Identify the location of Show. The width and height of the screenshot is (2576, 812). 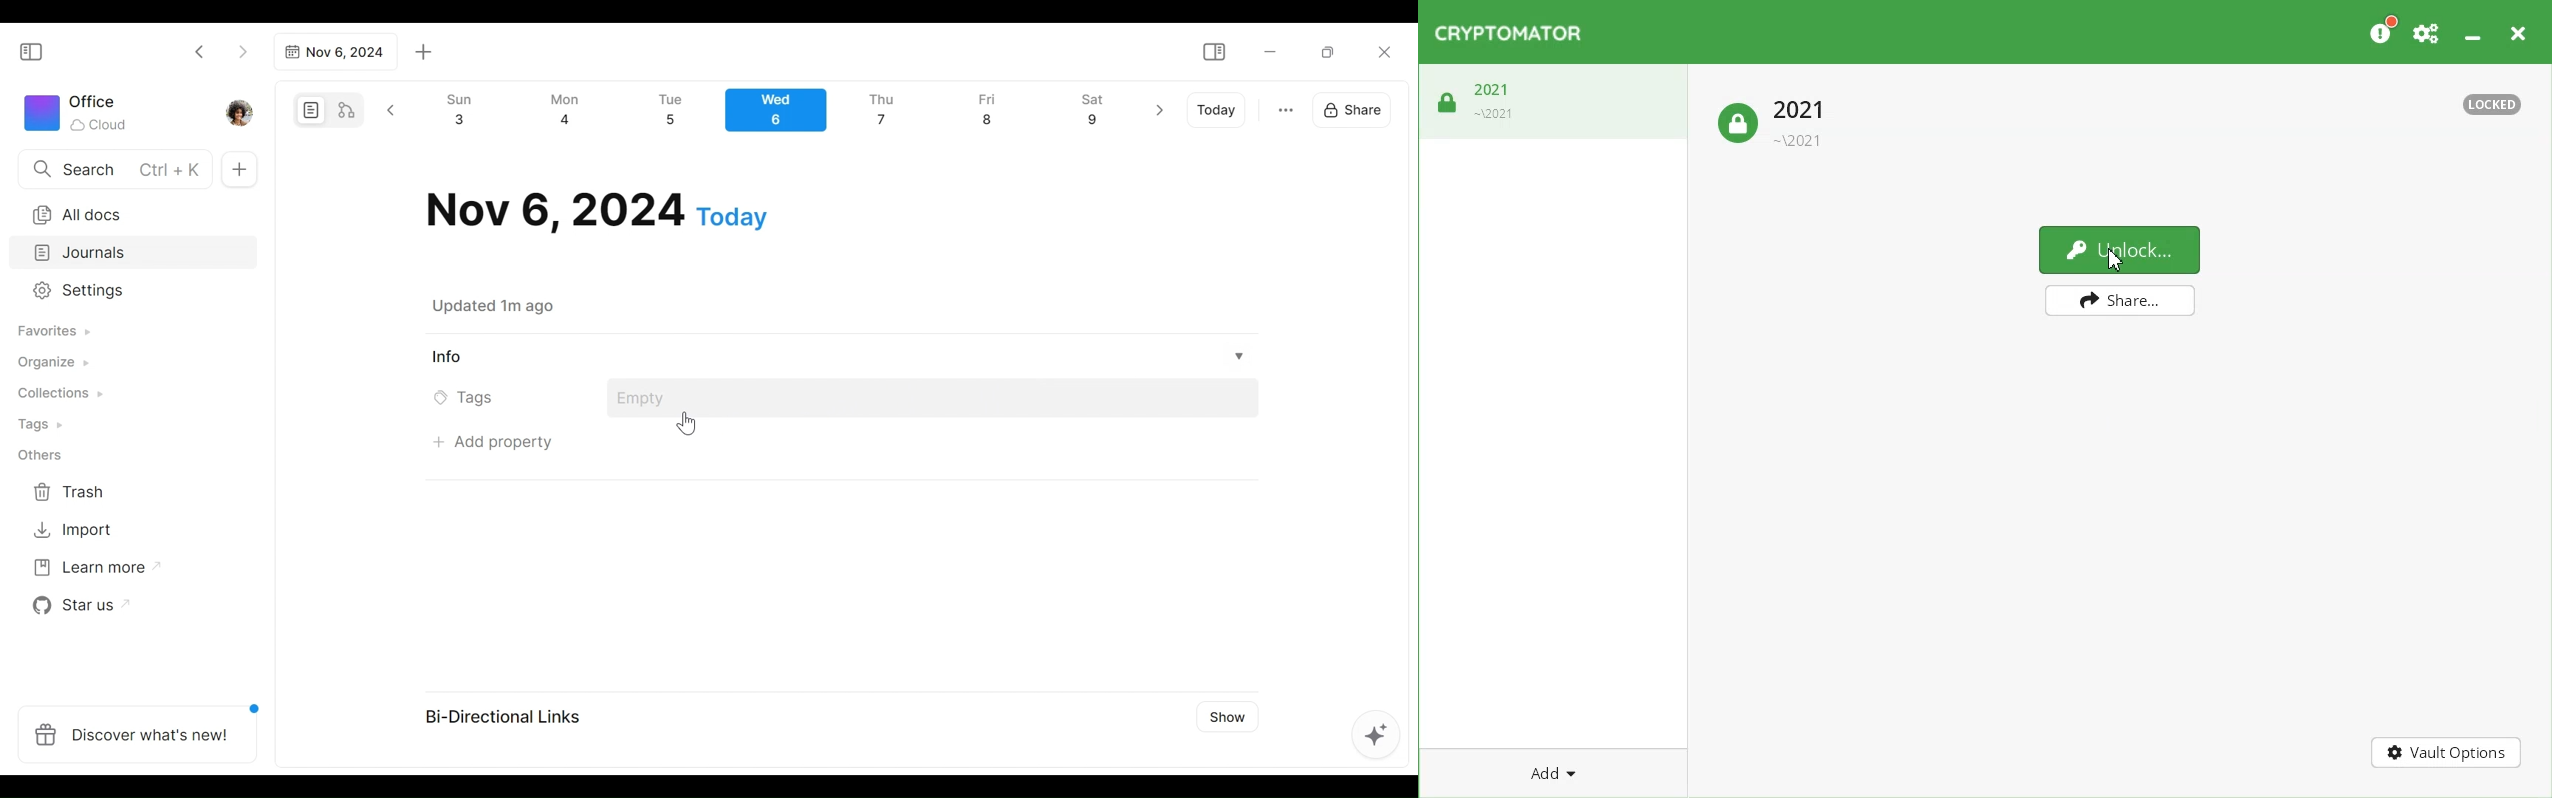
(1223, 715).